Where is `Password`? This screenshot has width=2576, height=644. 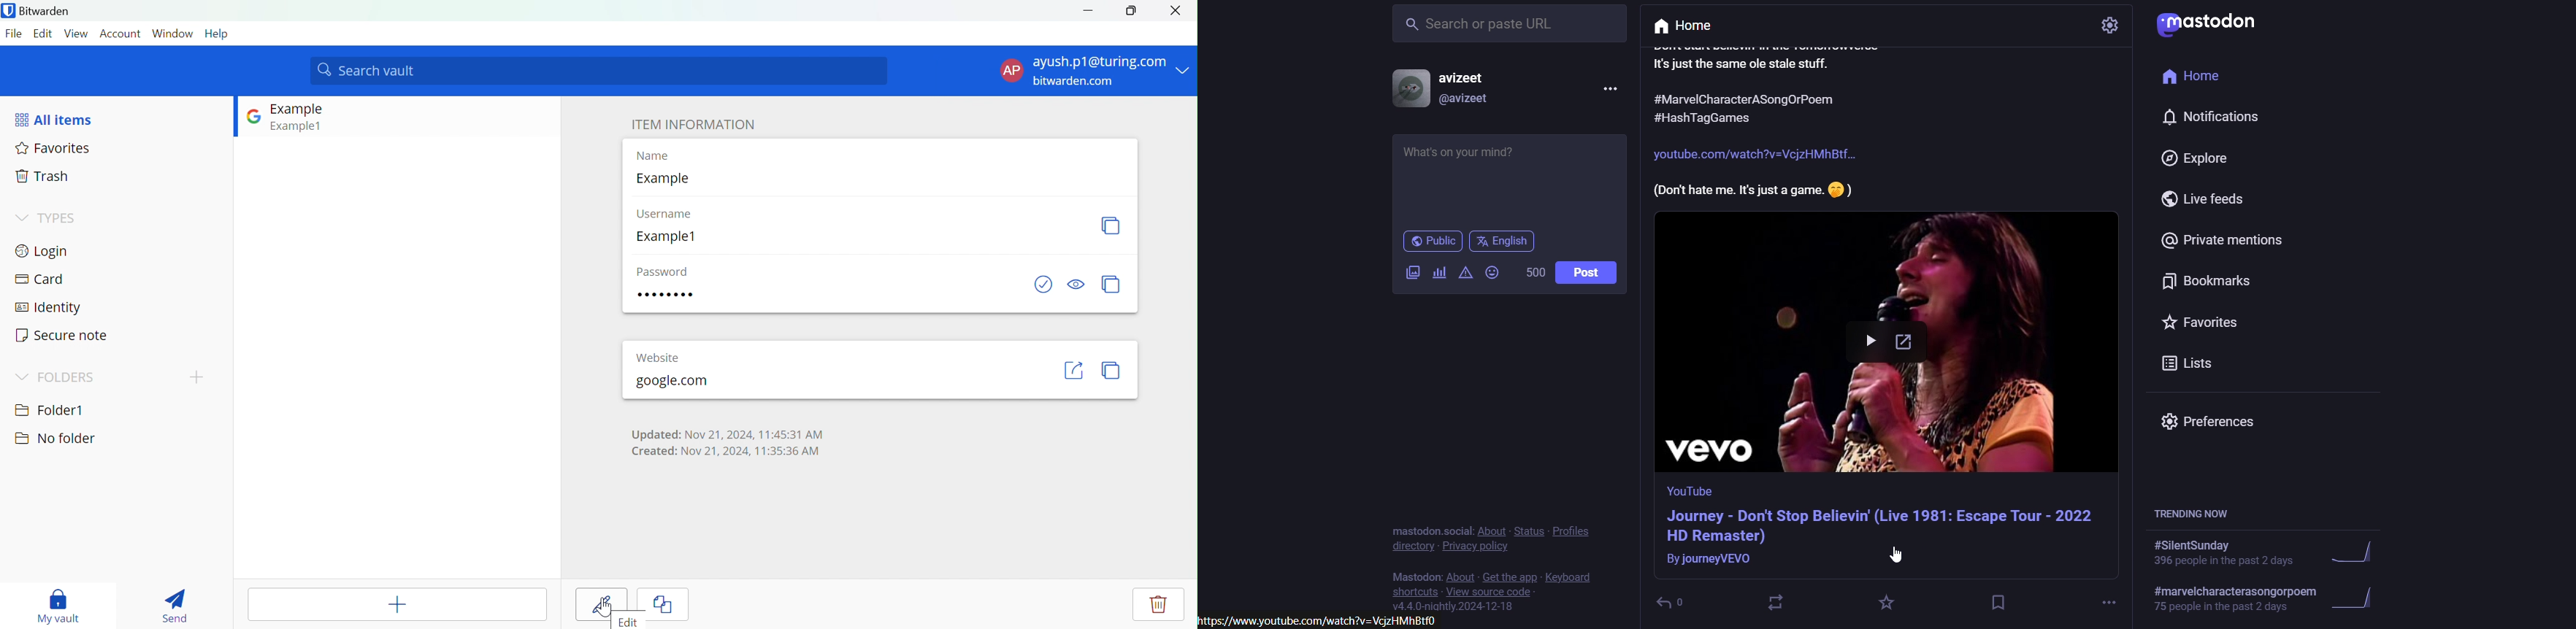
Password is located at coordinates (669, 295).